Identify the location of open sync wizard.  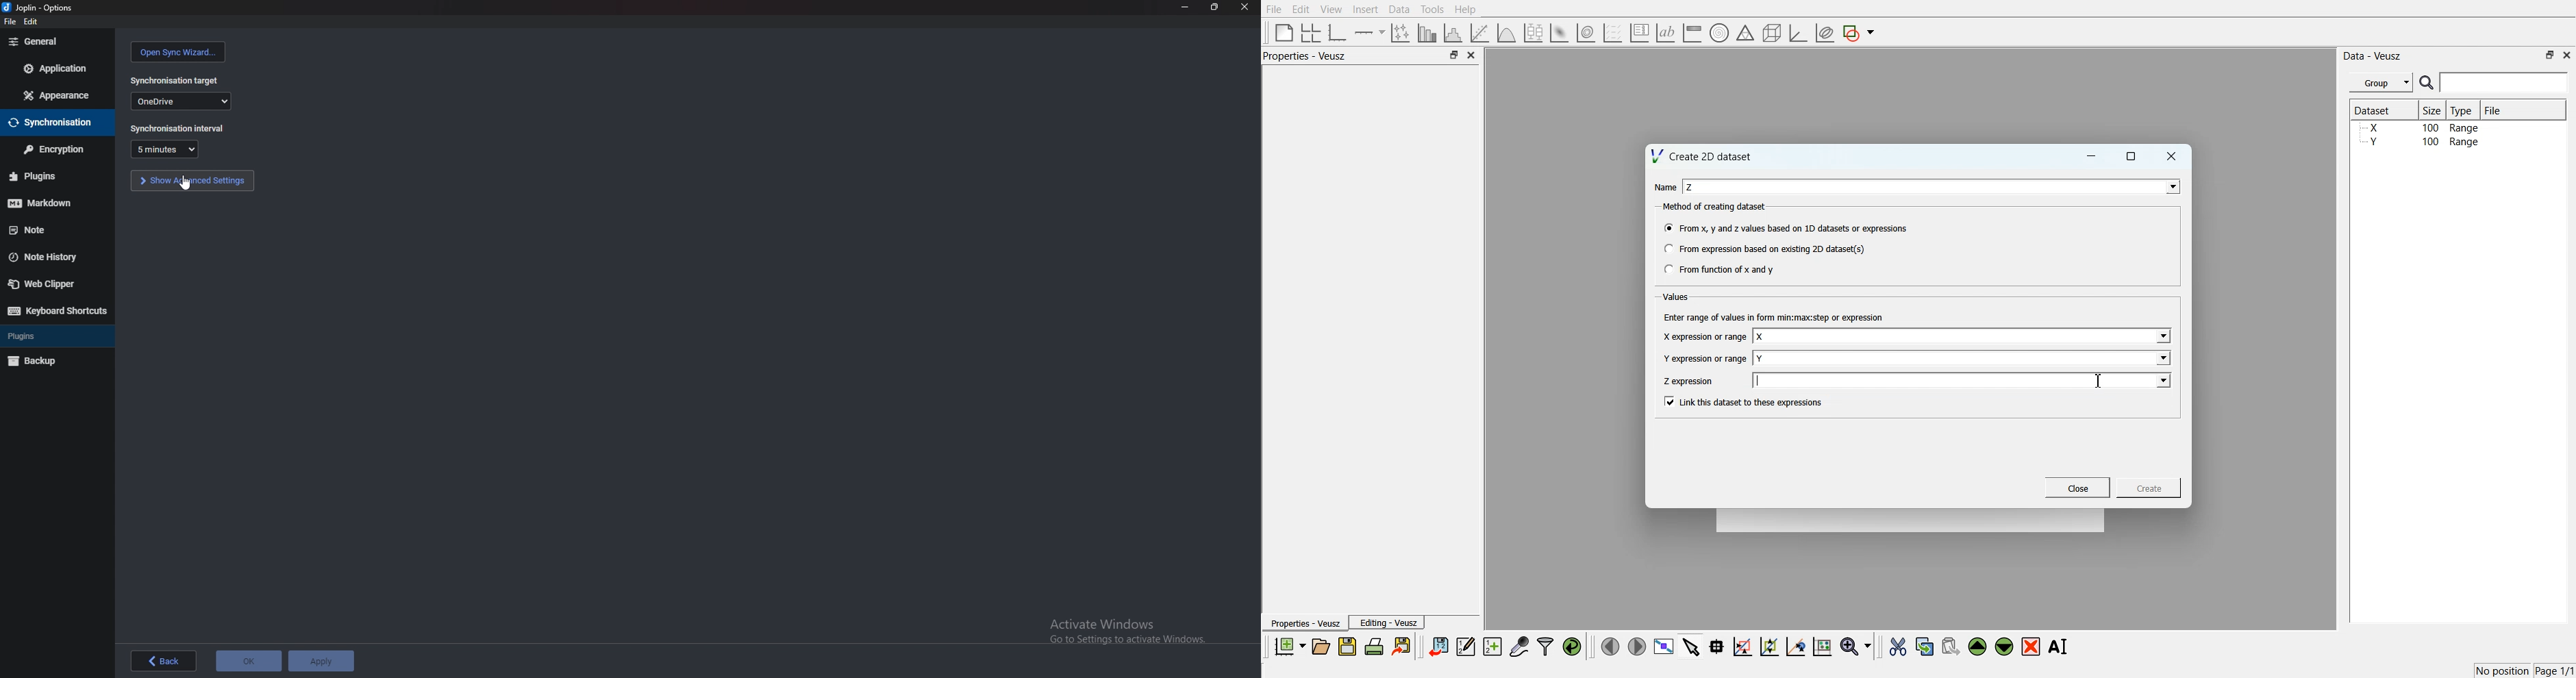
(180, 52).